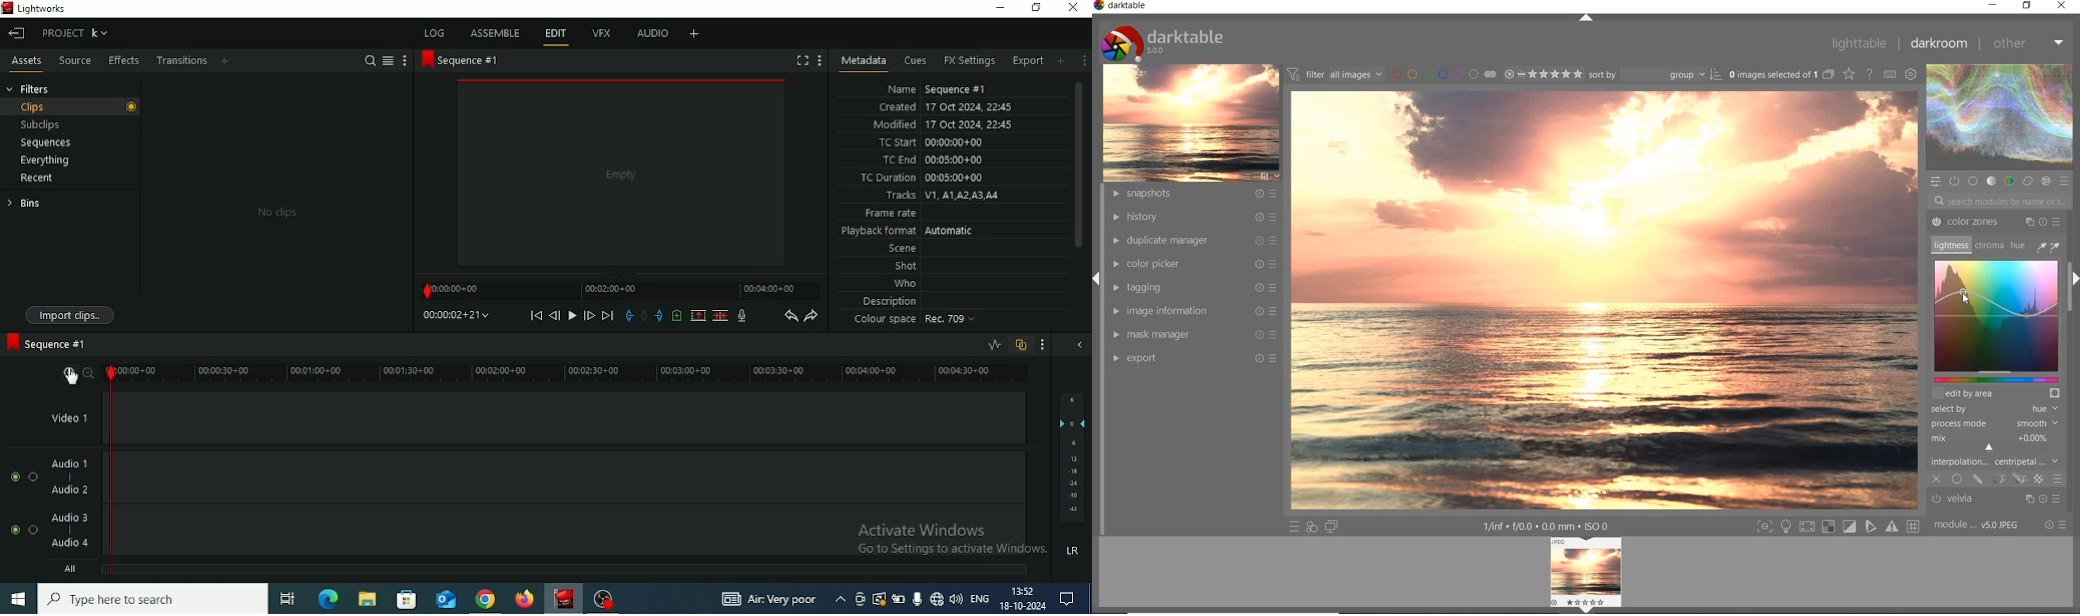 This screenshot has width=2100, height=616. Describe the element at coordinates (943, 124) in the screenshot. I see `Modified : date and time` at that location.